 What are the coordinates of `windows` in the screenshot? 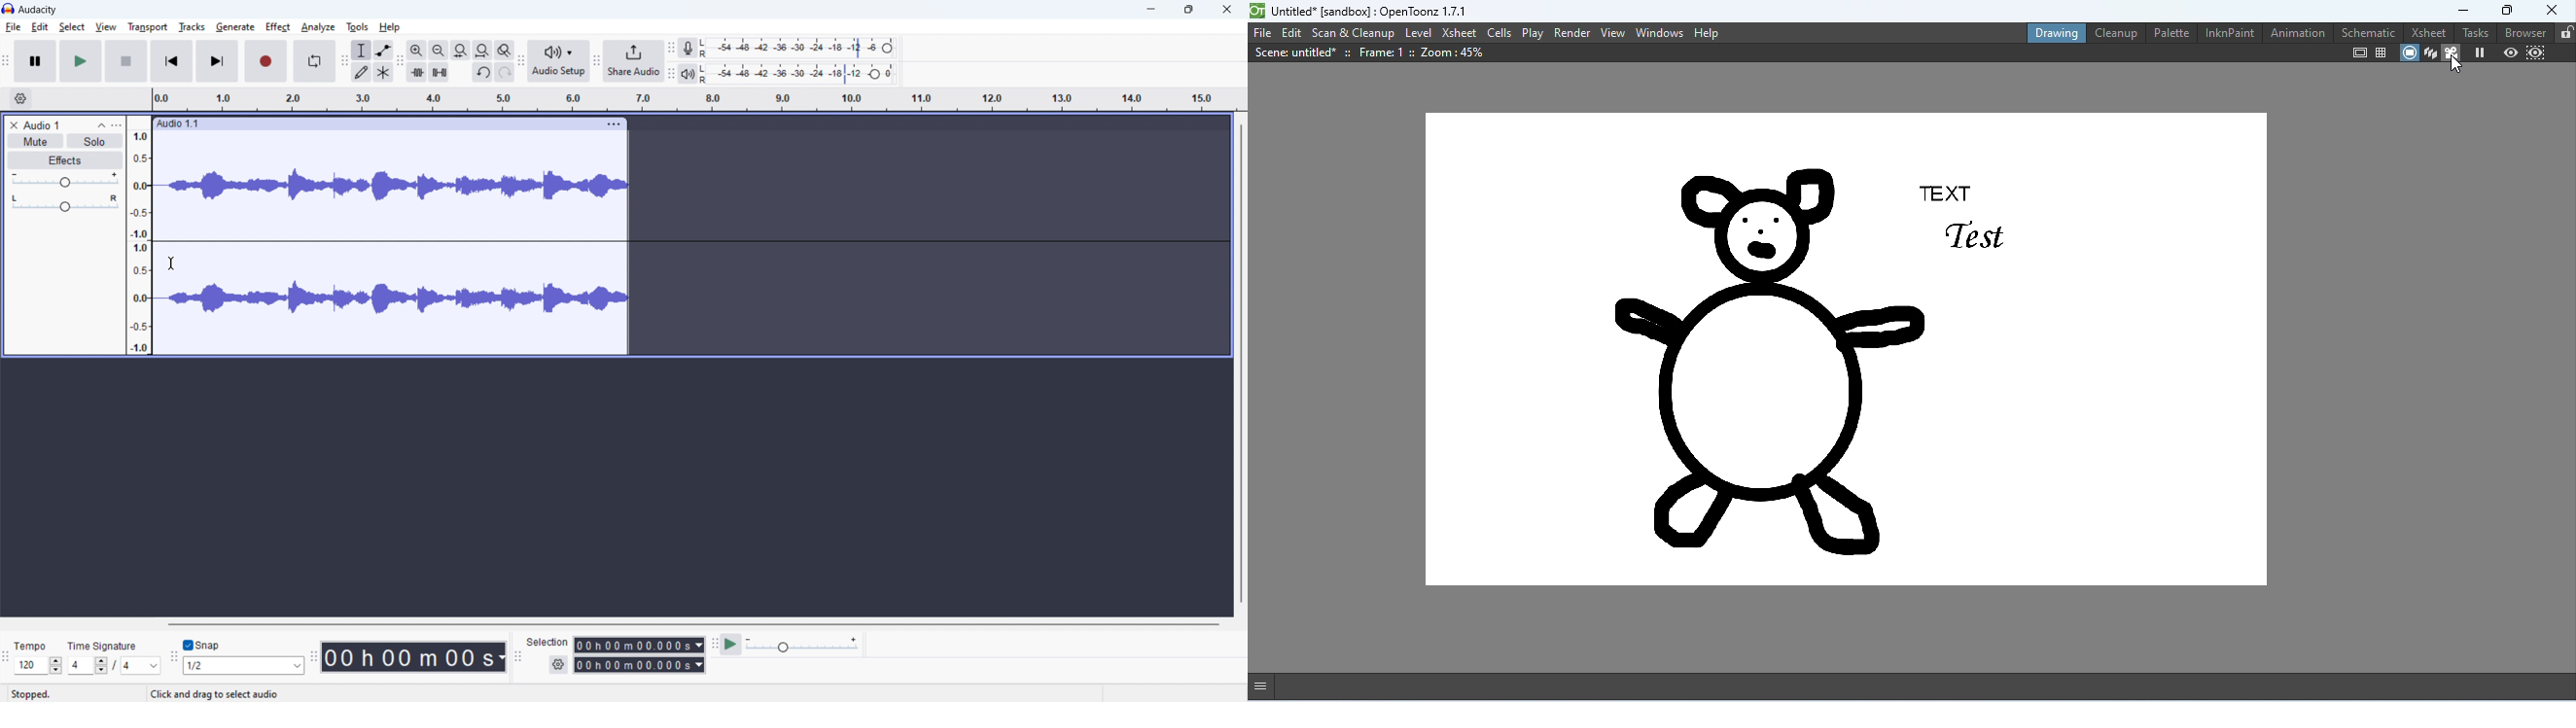 It's located at (1660, 32).